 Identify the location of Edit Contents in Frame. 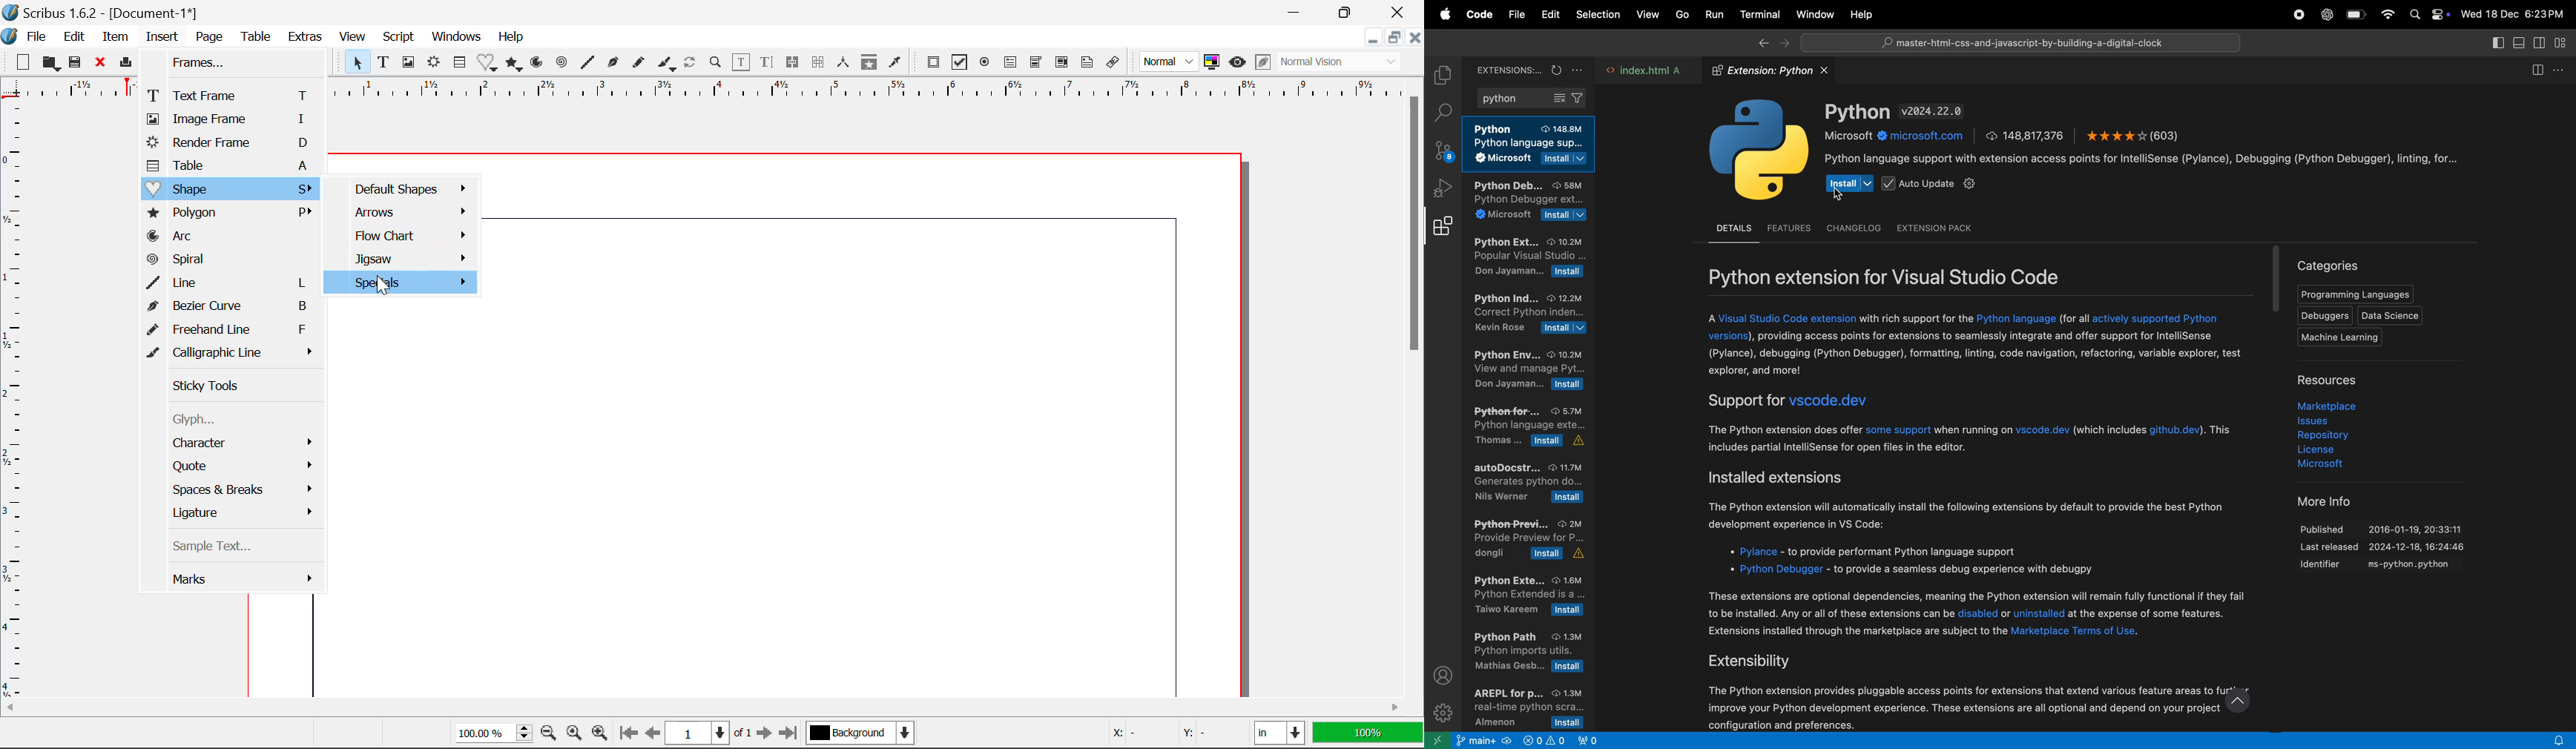
(742, 62).